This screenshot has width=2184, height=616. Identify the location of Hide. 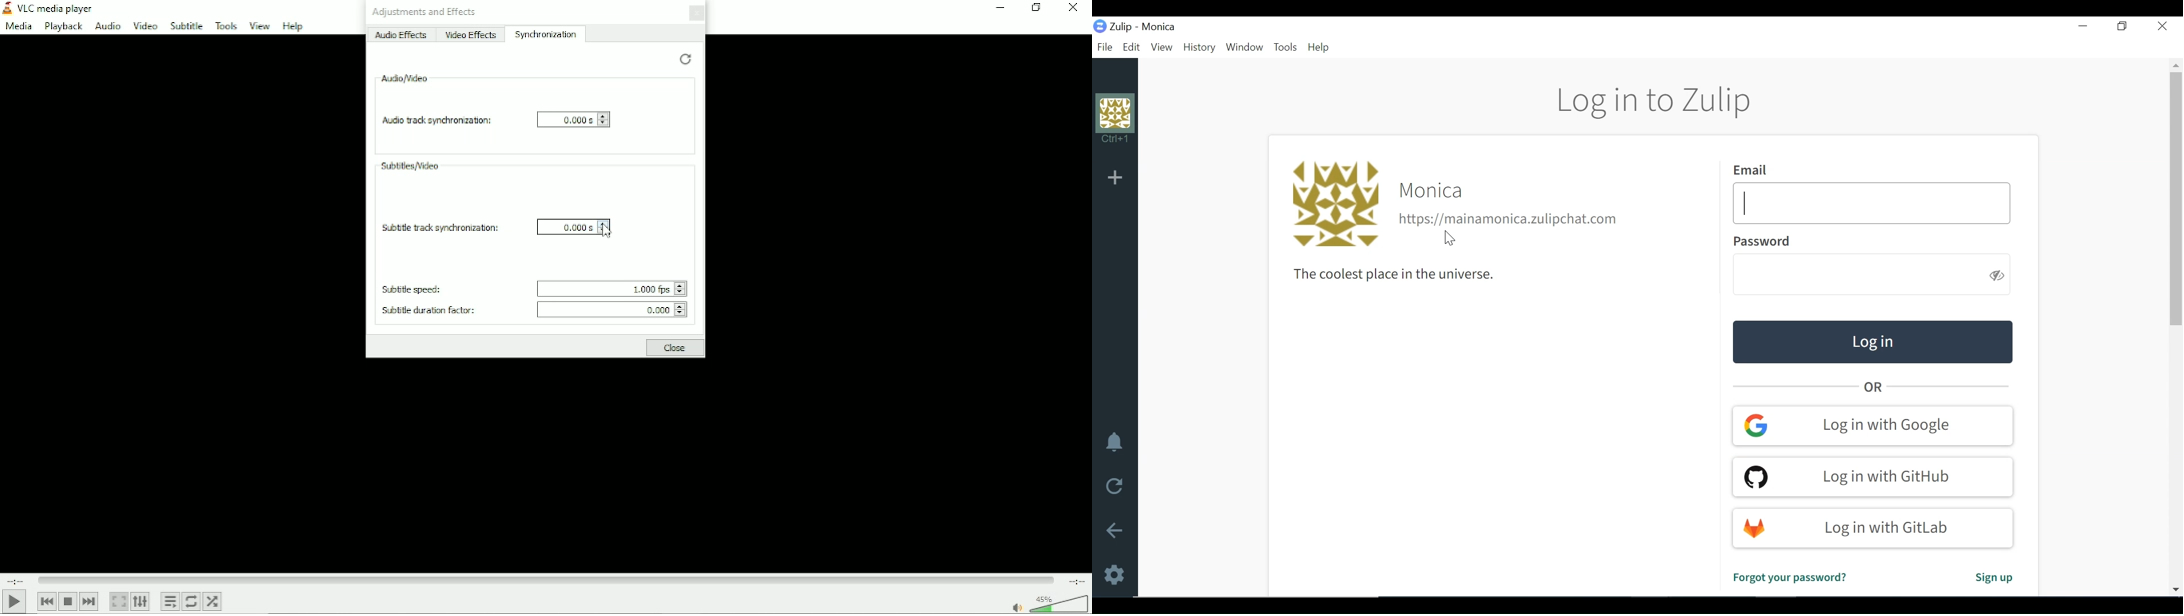
(1998, 275).